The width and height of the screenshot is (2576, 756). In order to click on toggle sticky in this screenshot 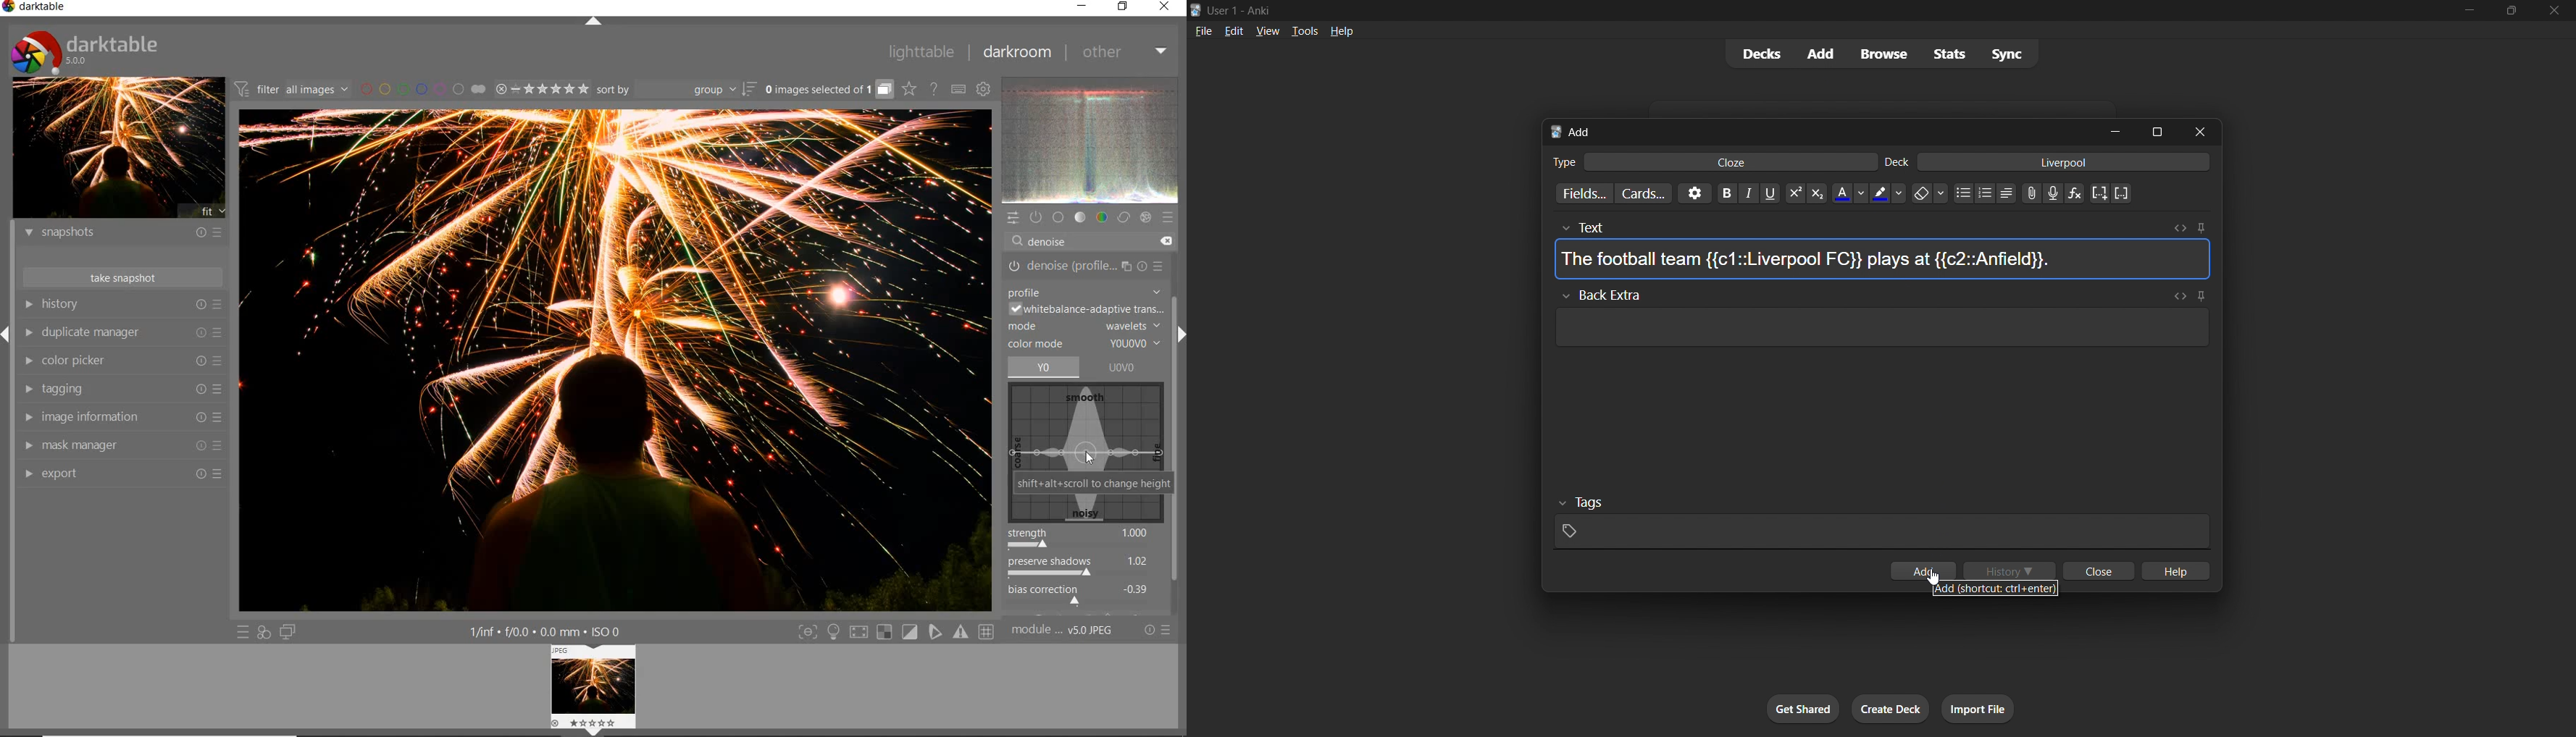, I will do `click(2202, 295)`.